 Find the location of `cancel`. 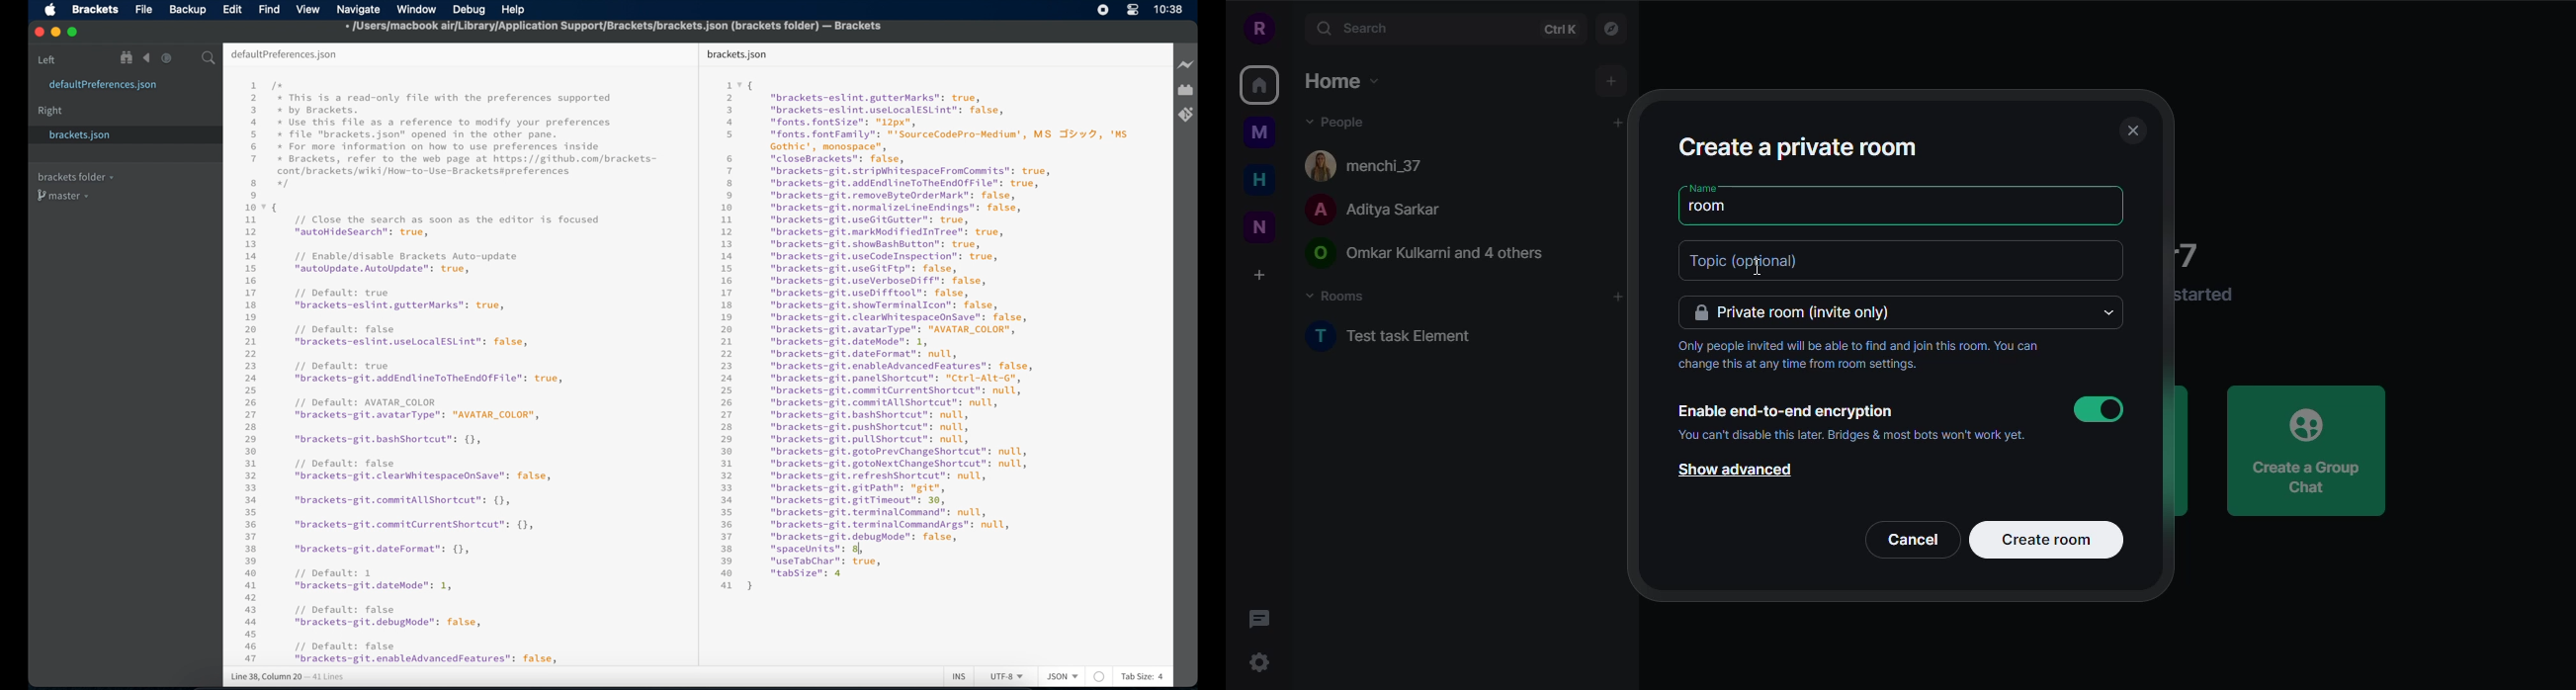

cancel is located at coordinates (1916, 540).